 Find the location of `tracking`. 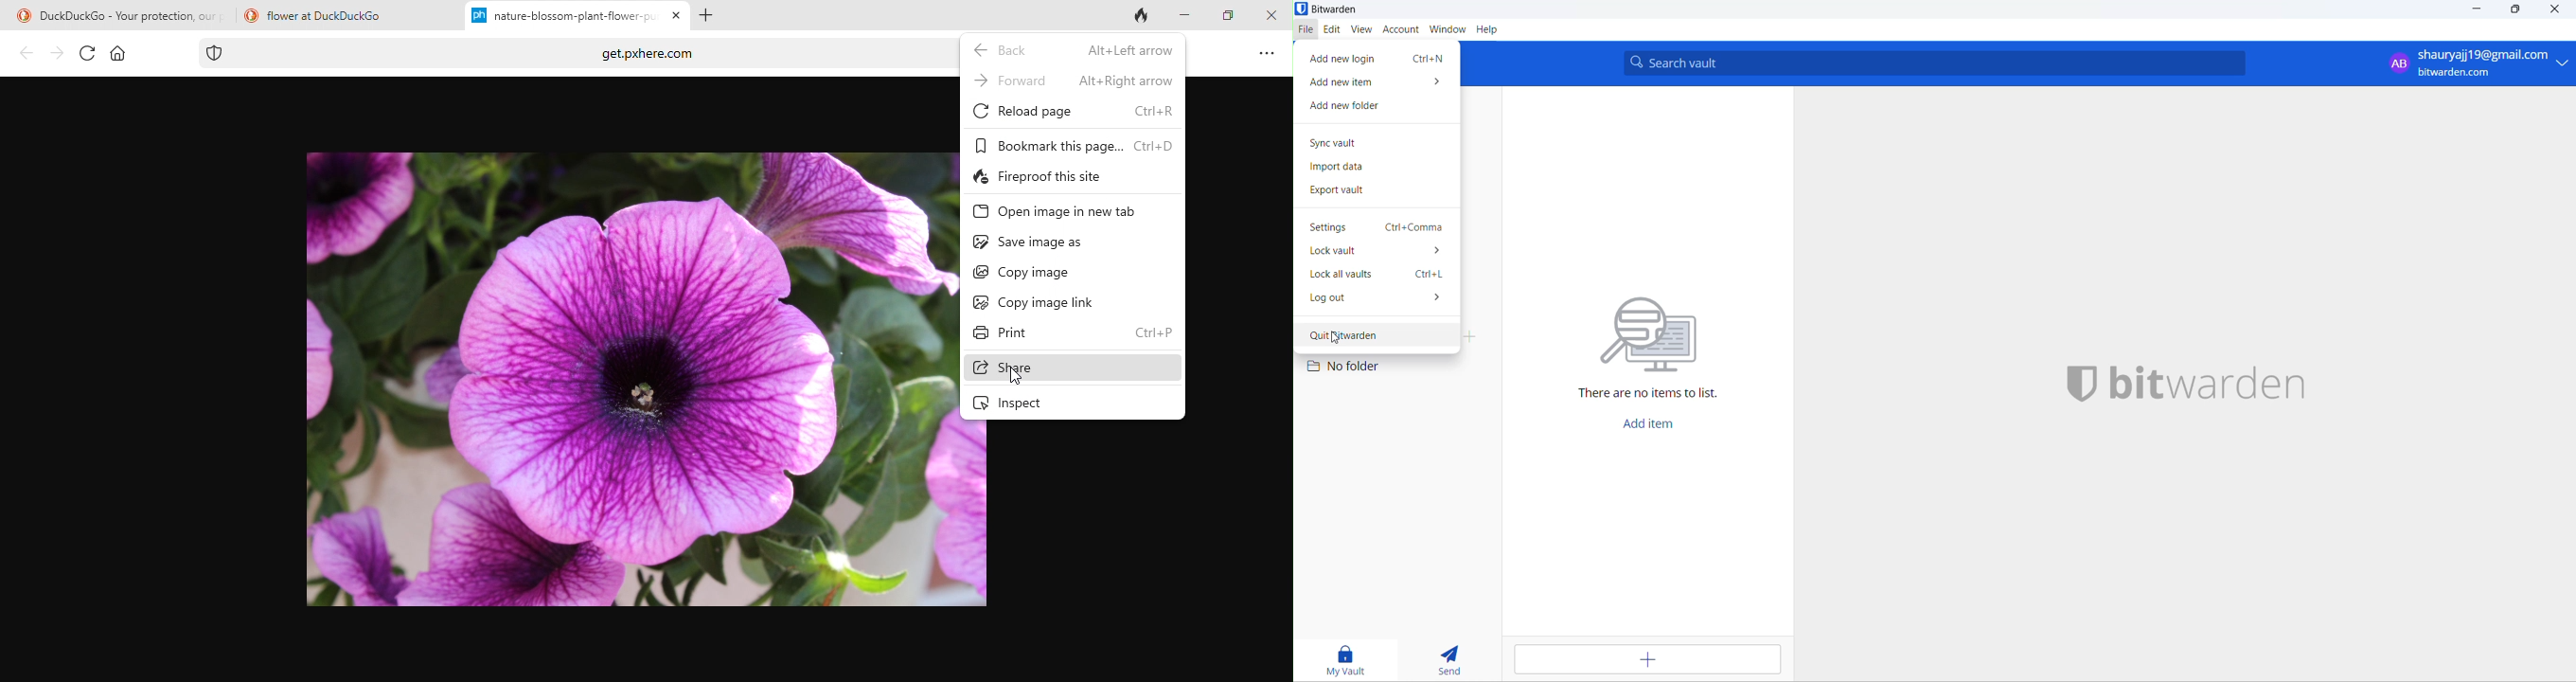

tracking is located at coordinates (219, 53).